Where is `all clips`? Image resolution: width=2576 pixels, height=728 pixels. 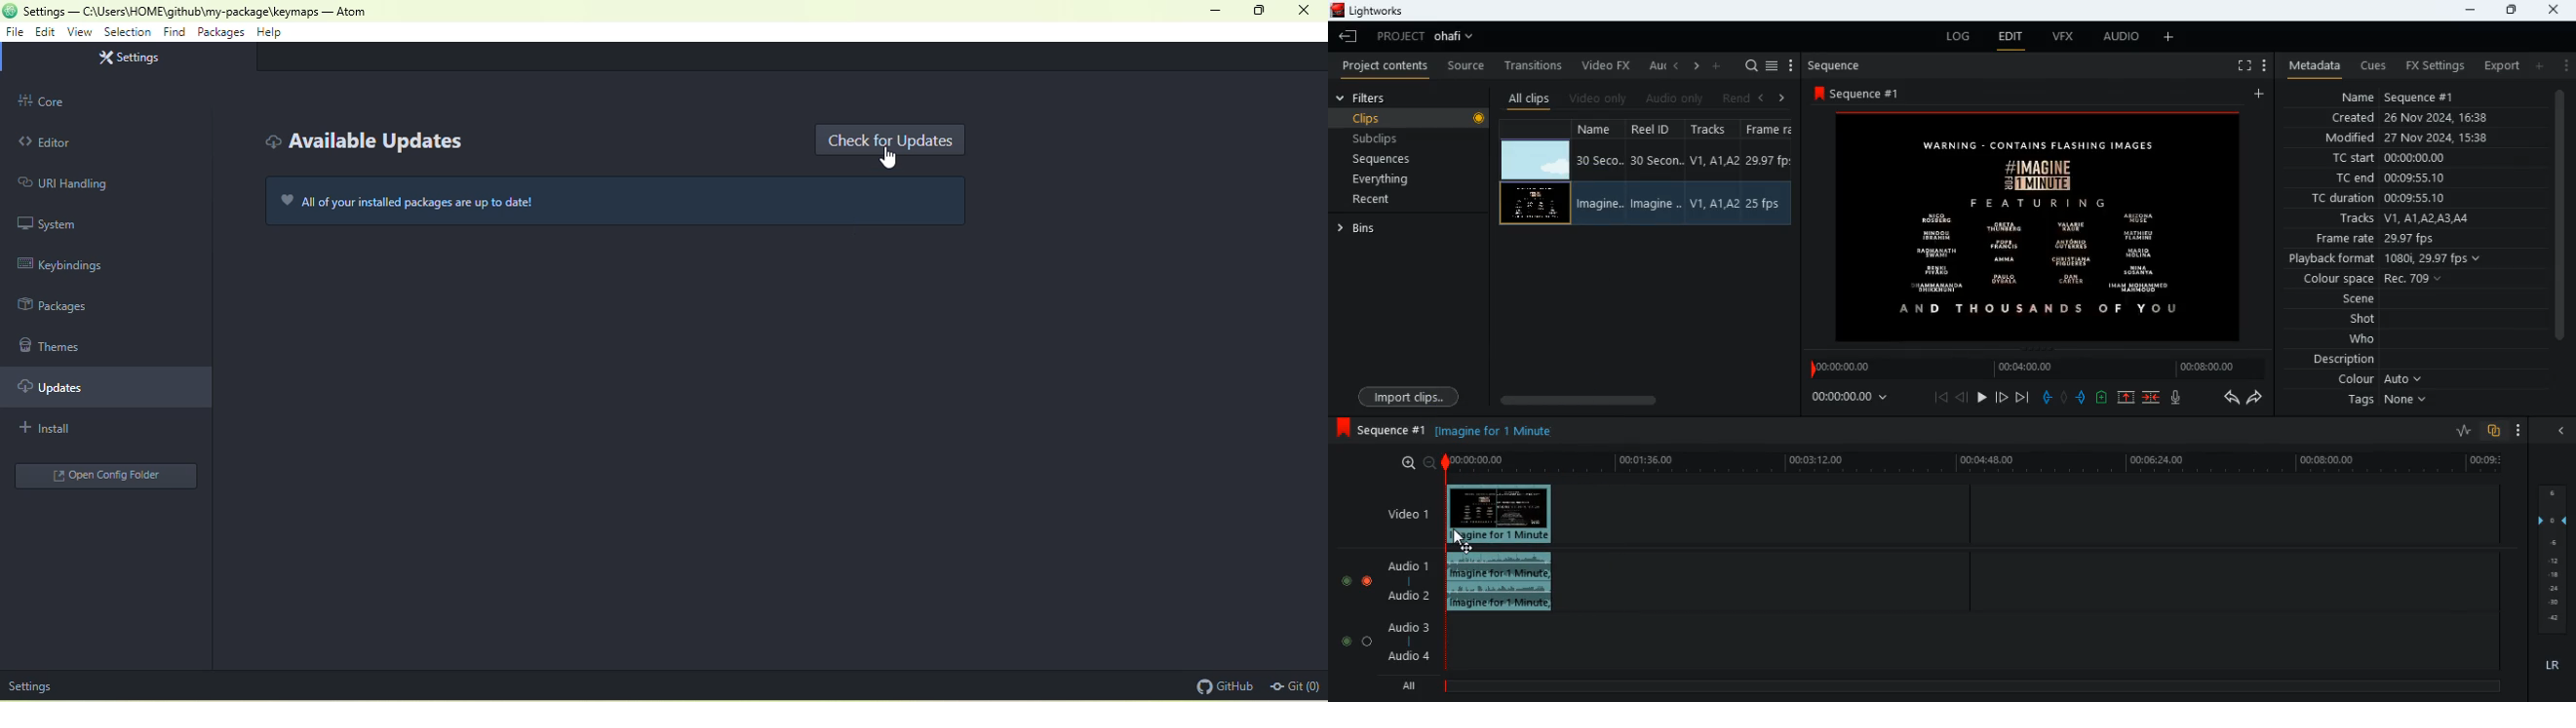
all clips is located at coordinates (1530, 97).